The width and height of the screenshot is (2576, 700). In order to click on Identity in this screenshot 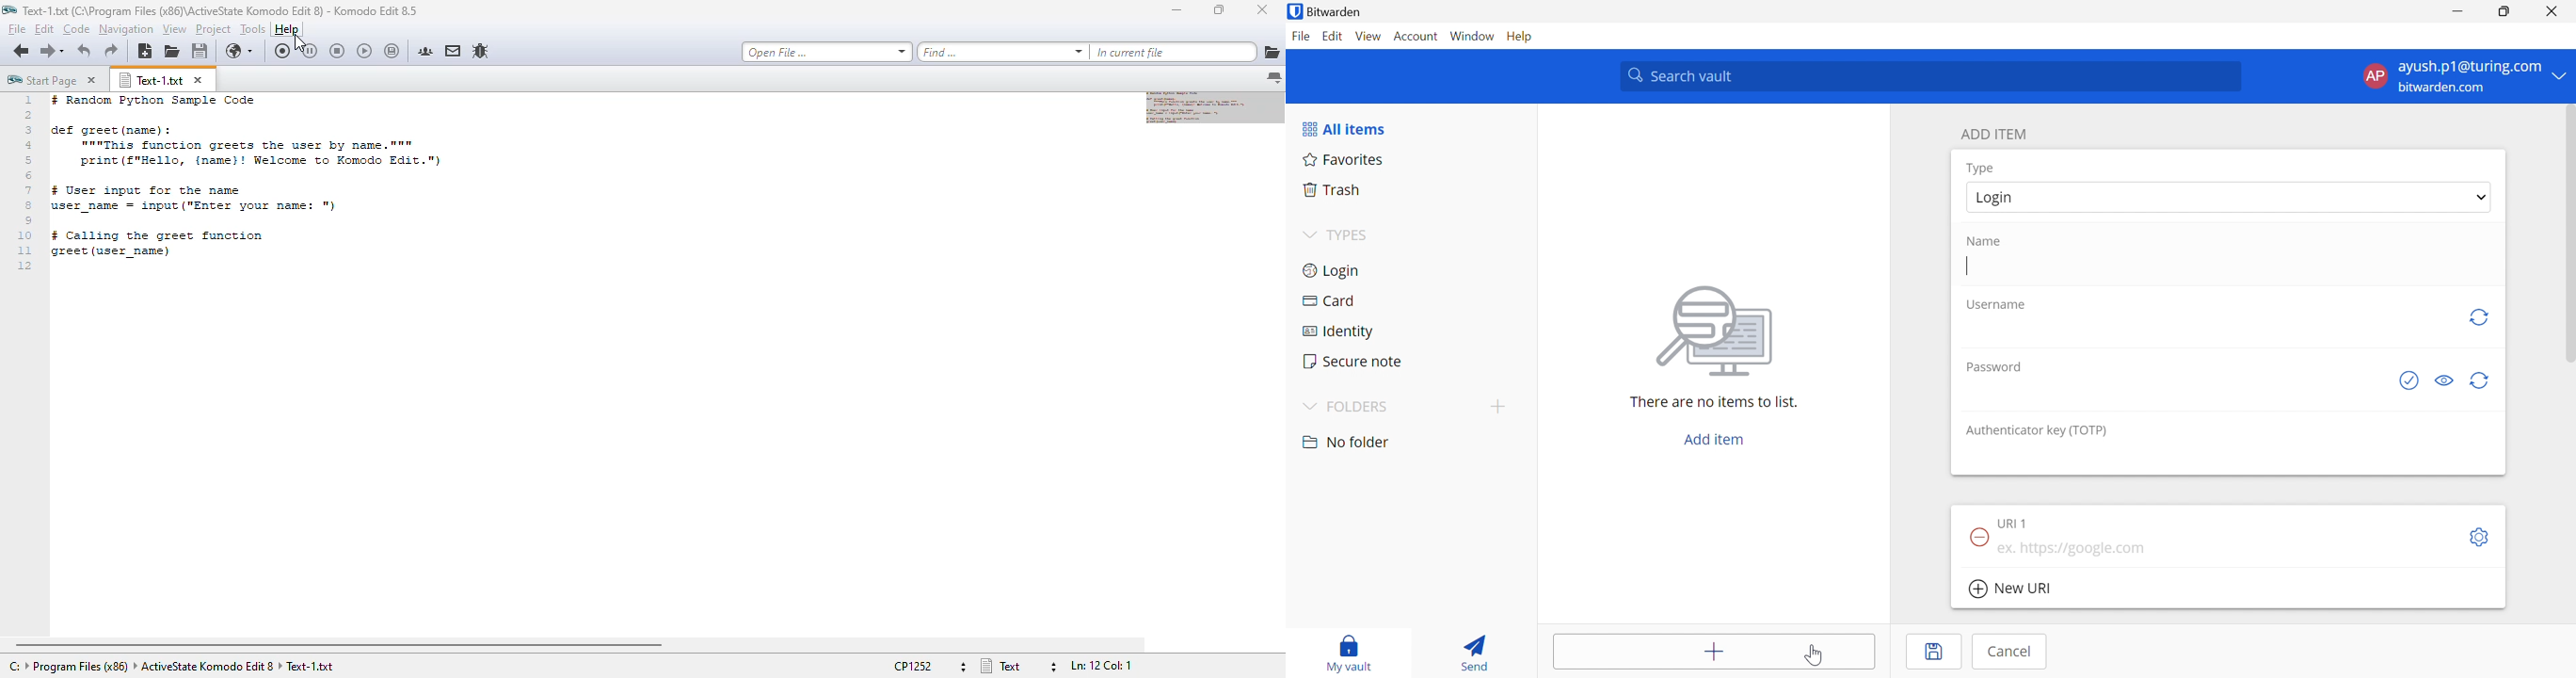, I will do `click(1340, 332)`.